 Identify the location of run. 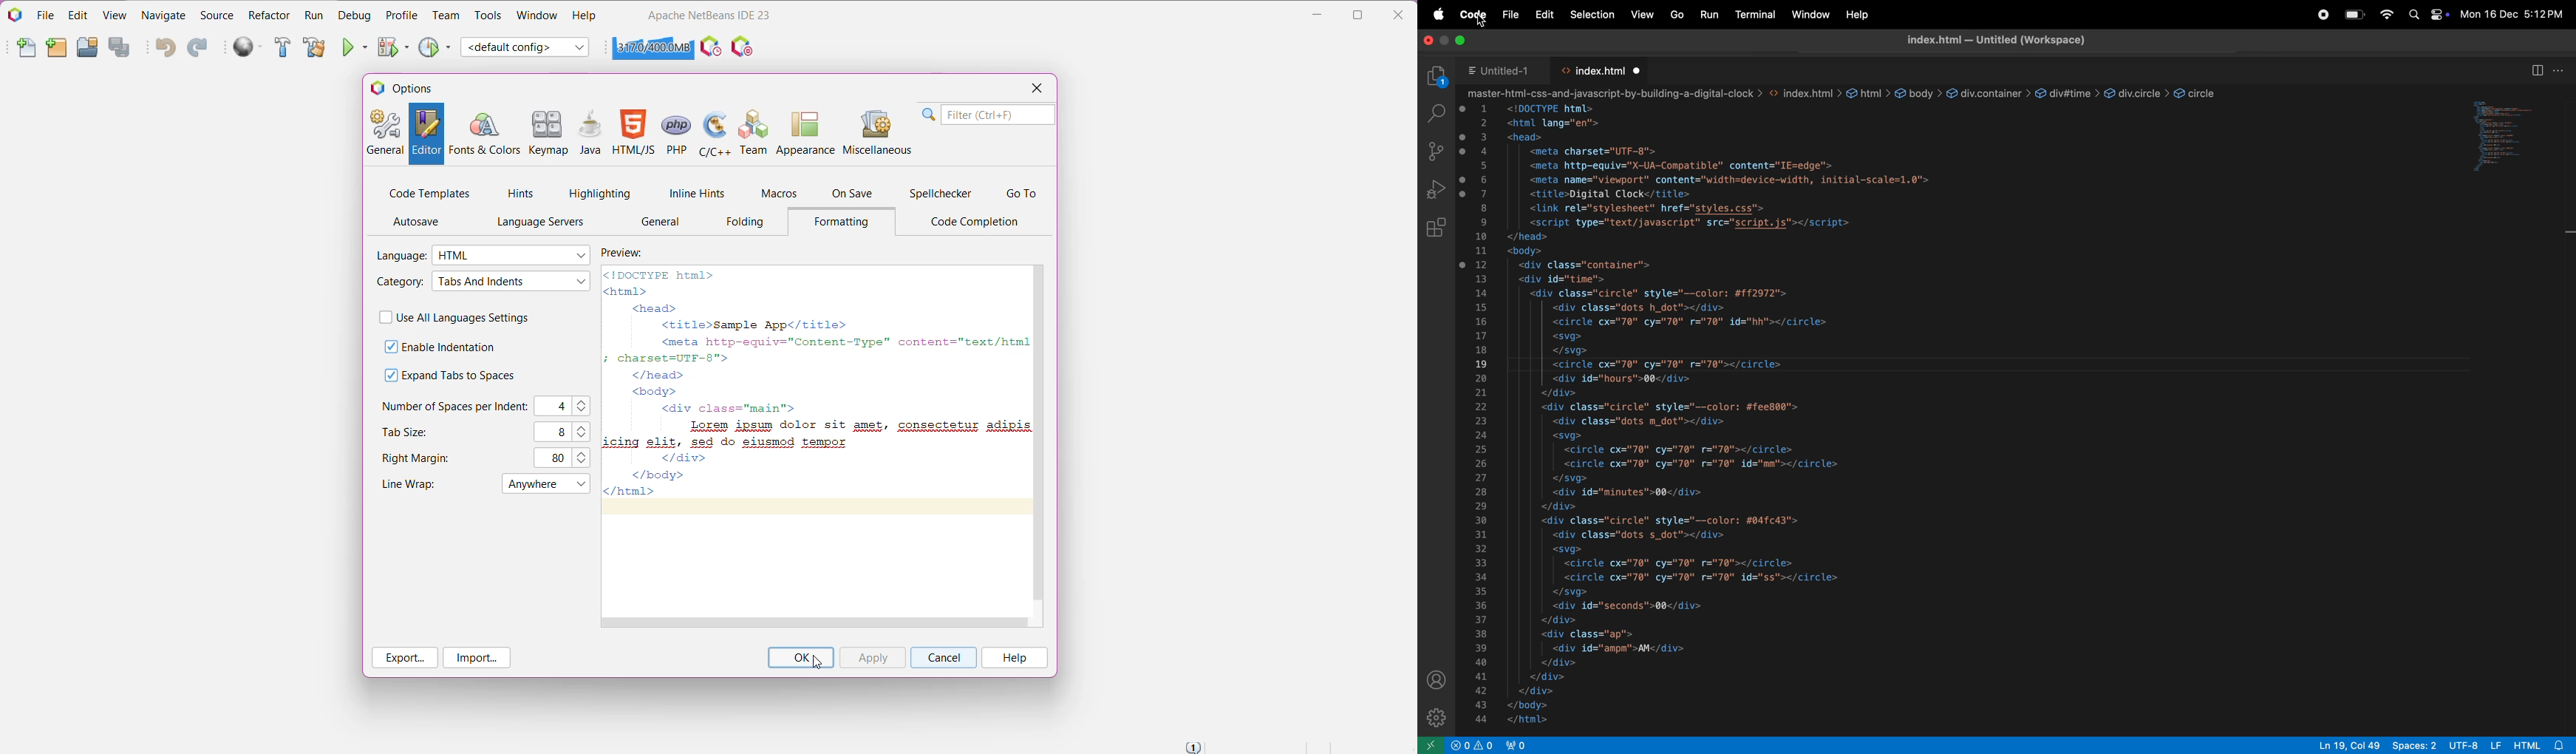
(1709, 15).